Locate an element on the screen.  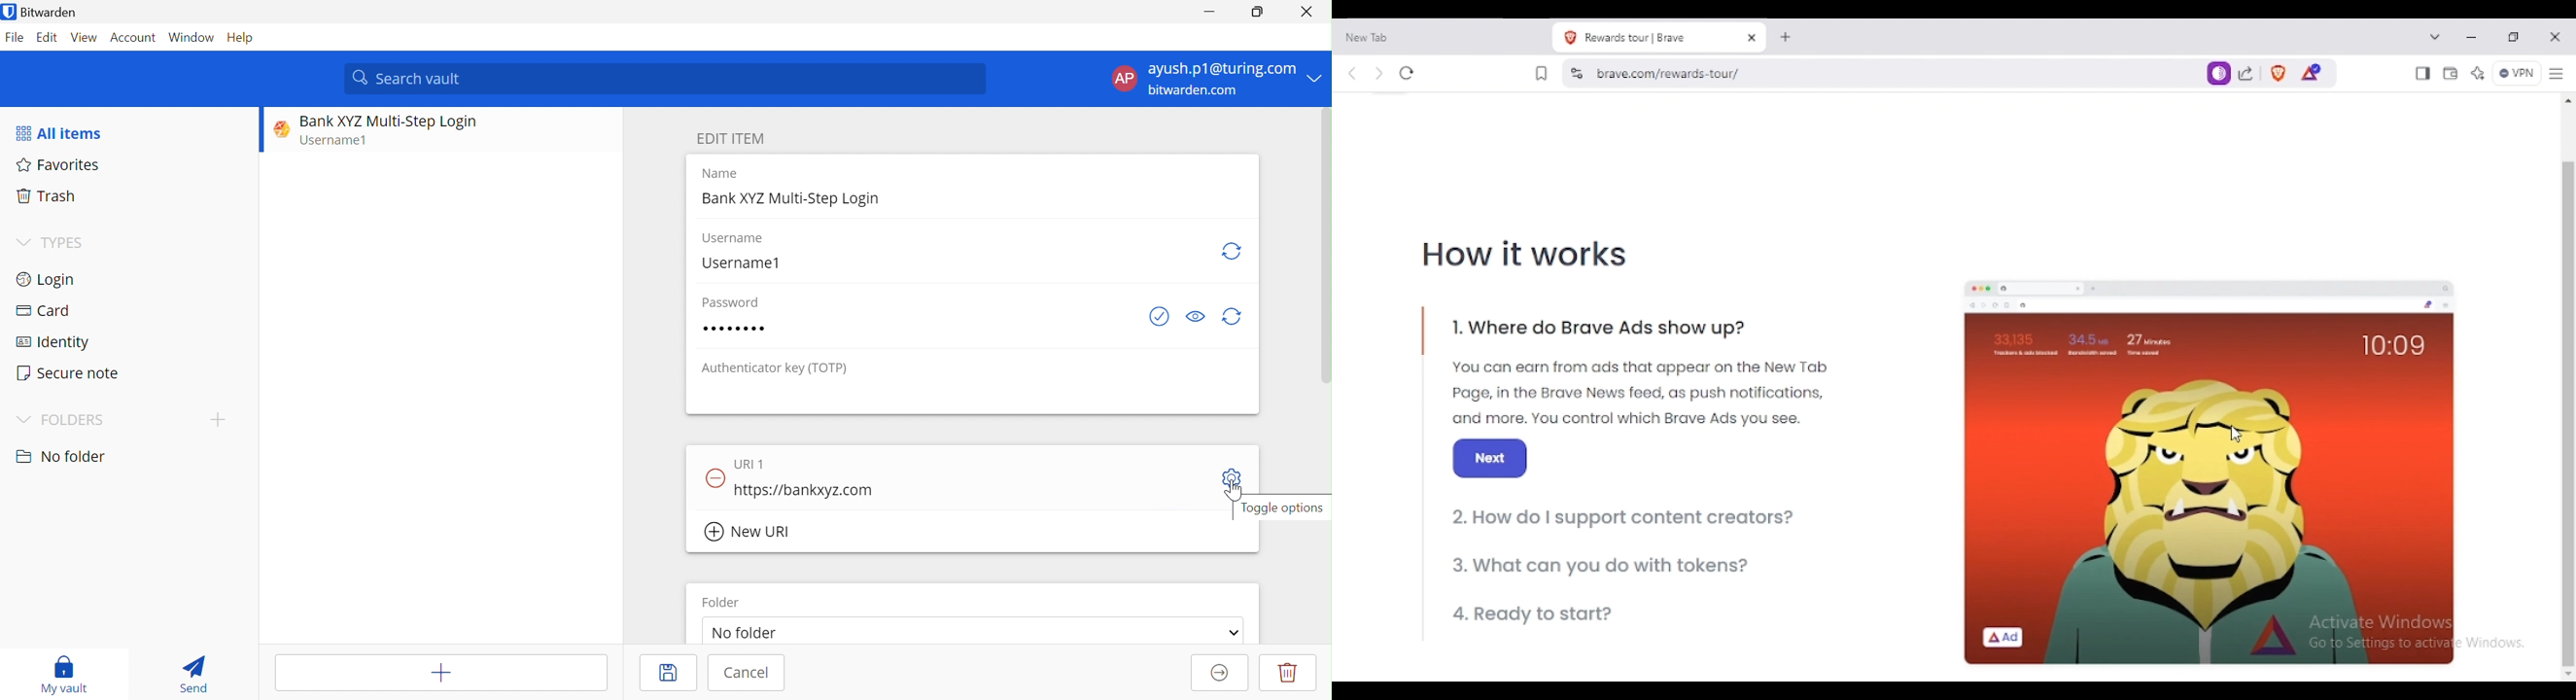
Bank XYZ Multi-Step Login is located at coordinates (793, 199).